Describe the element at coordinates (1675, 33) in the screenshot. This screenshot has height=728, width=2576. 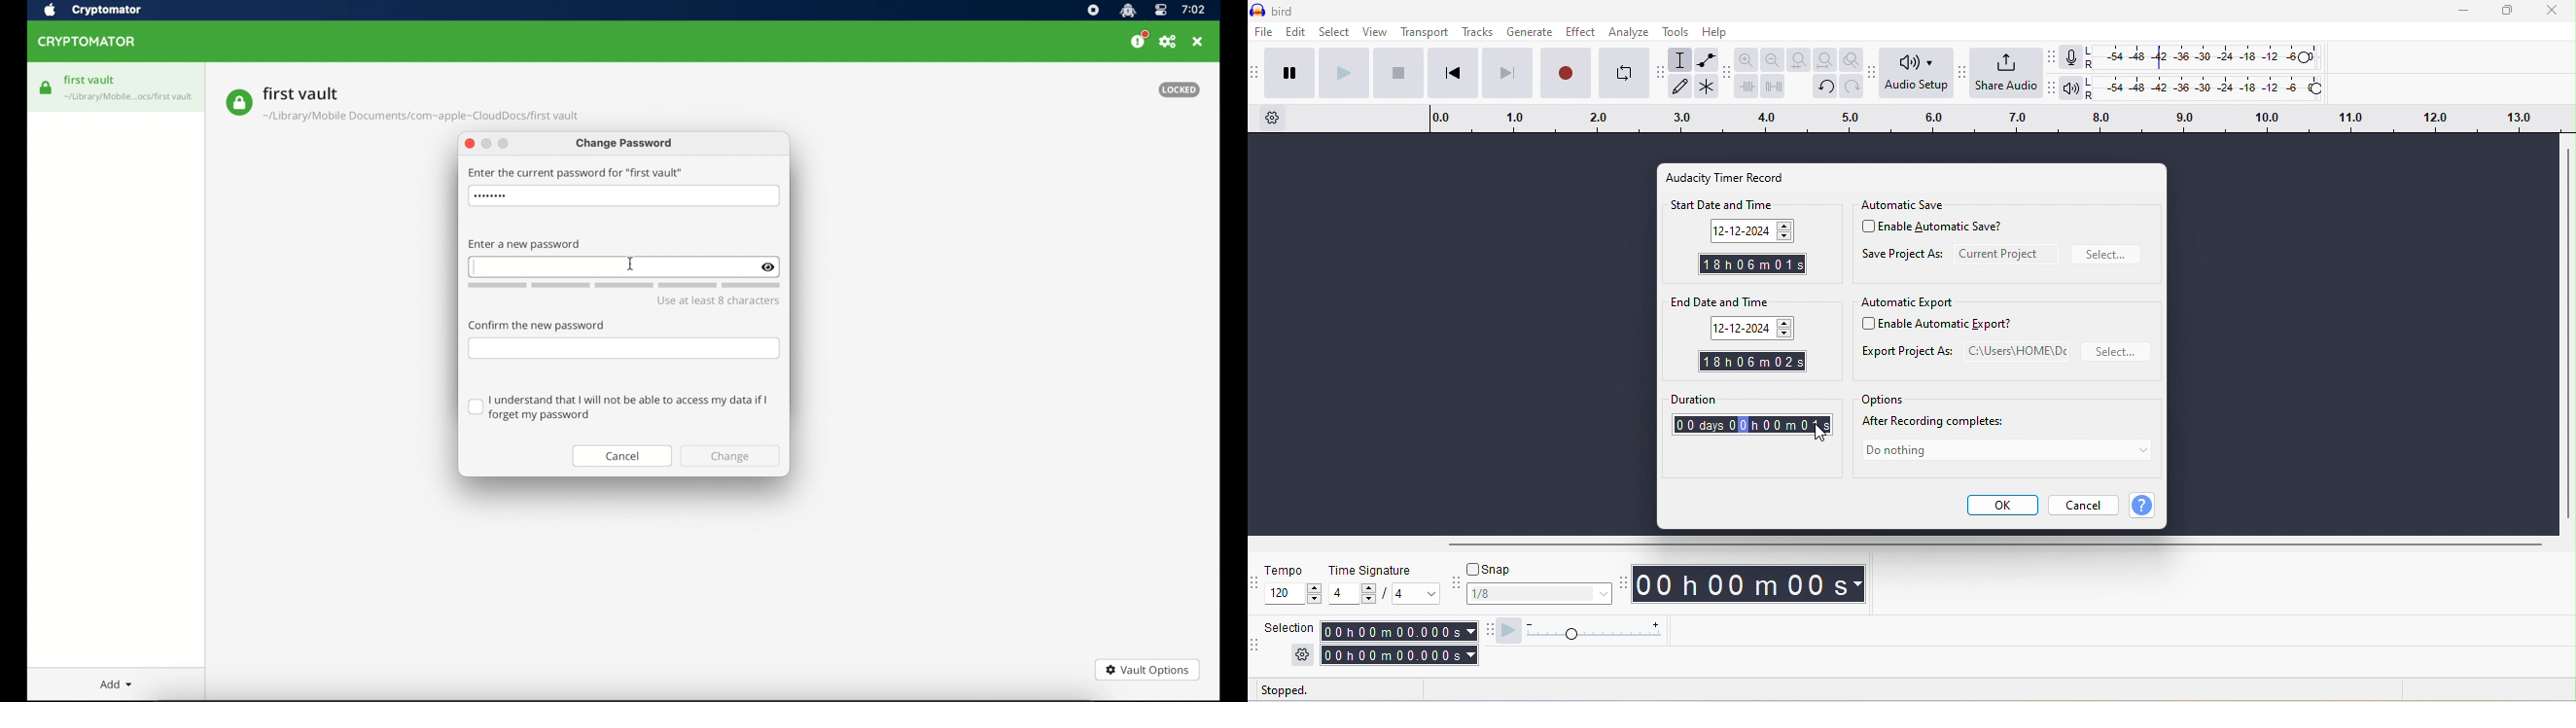
I see `tools` at that location.